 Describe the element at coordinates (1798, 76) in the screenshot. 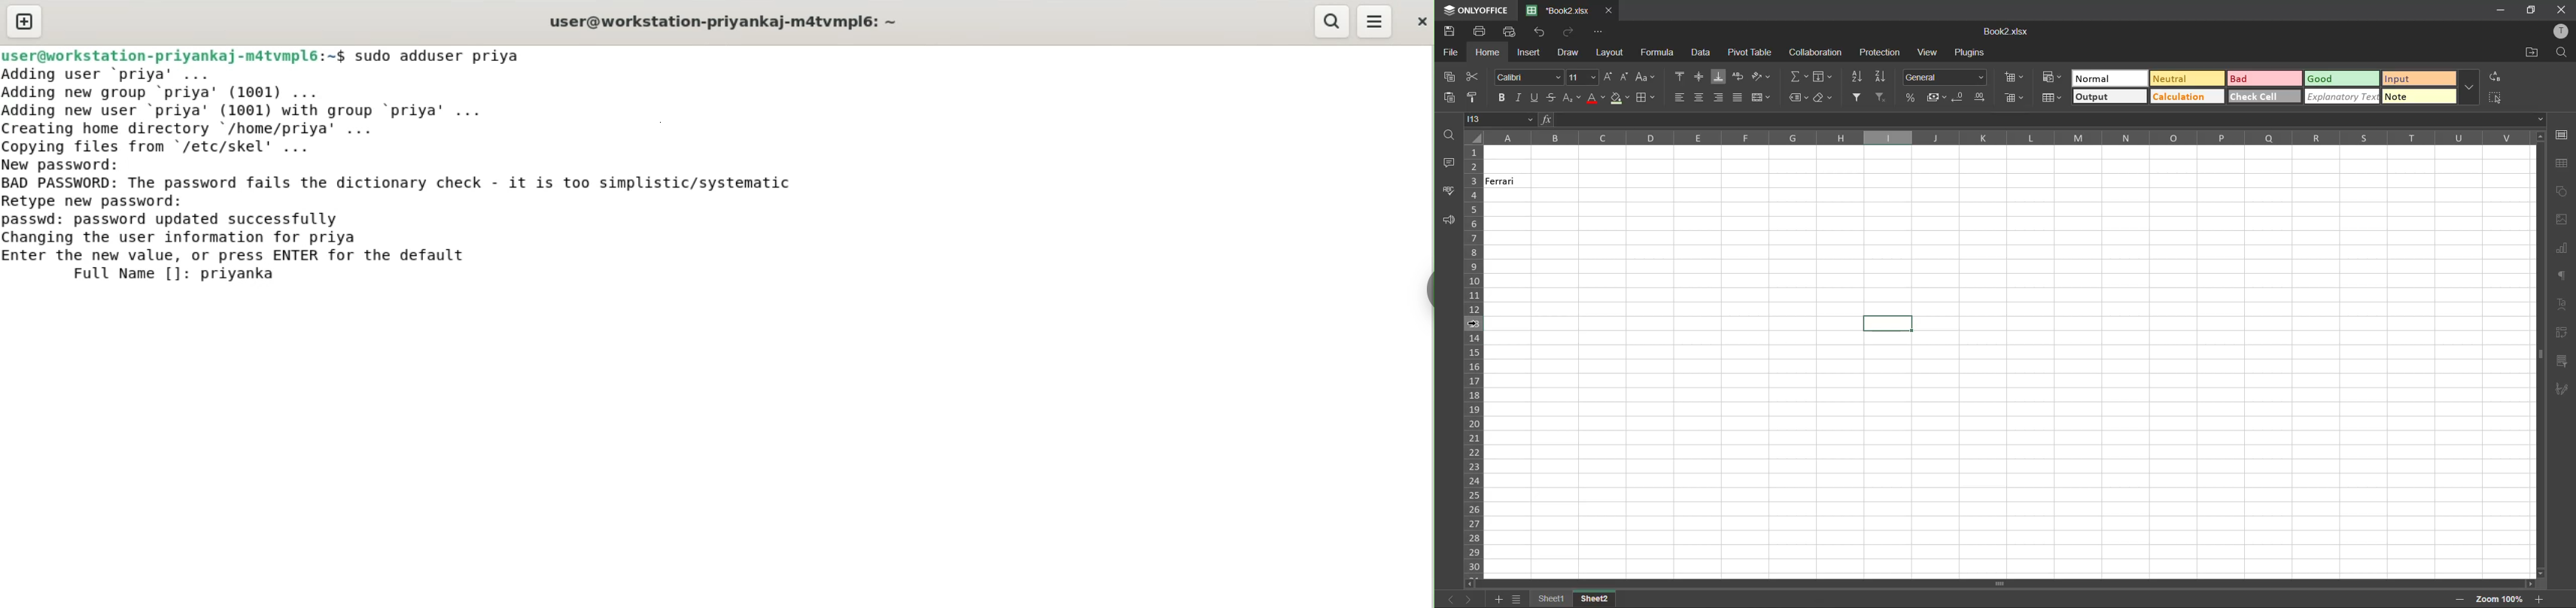

I see `summation` at that location.